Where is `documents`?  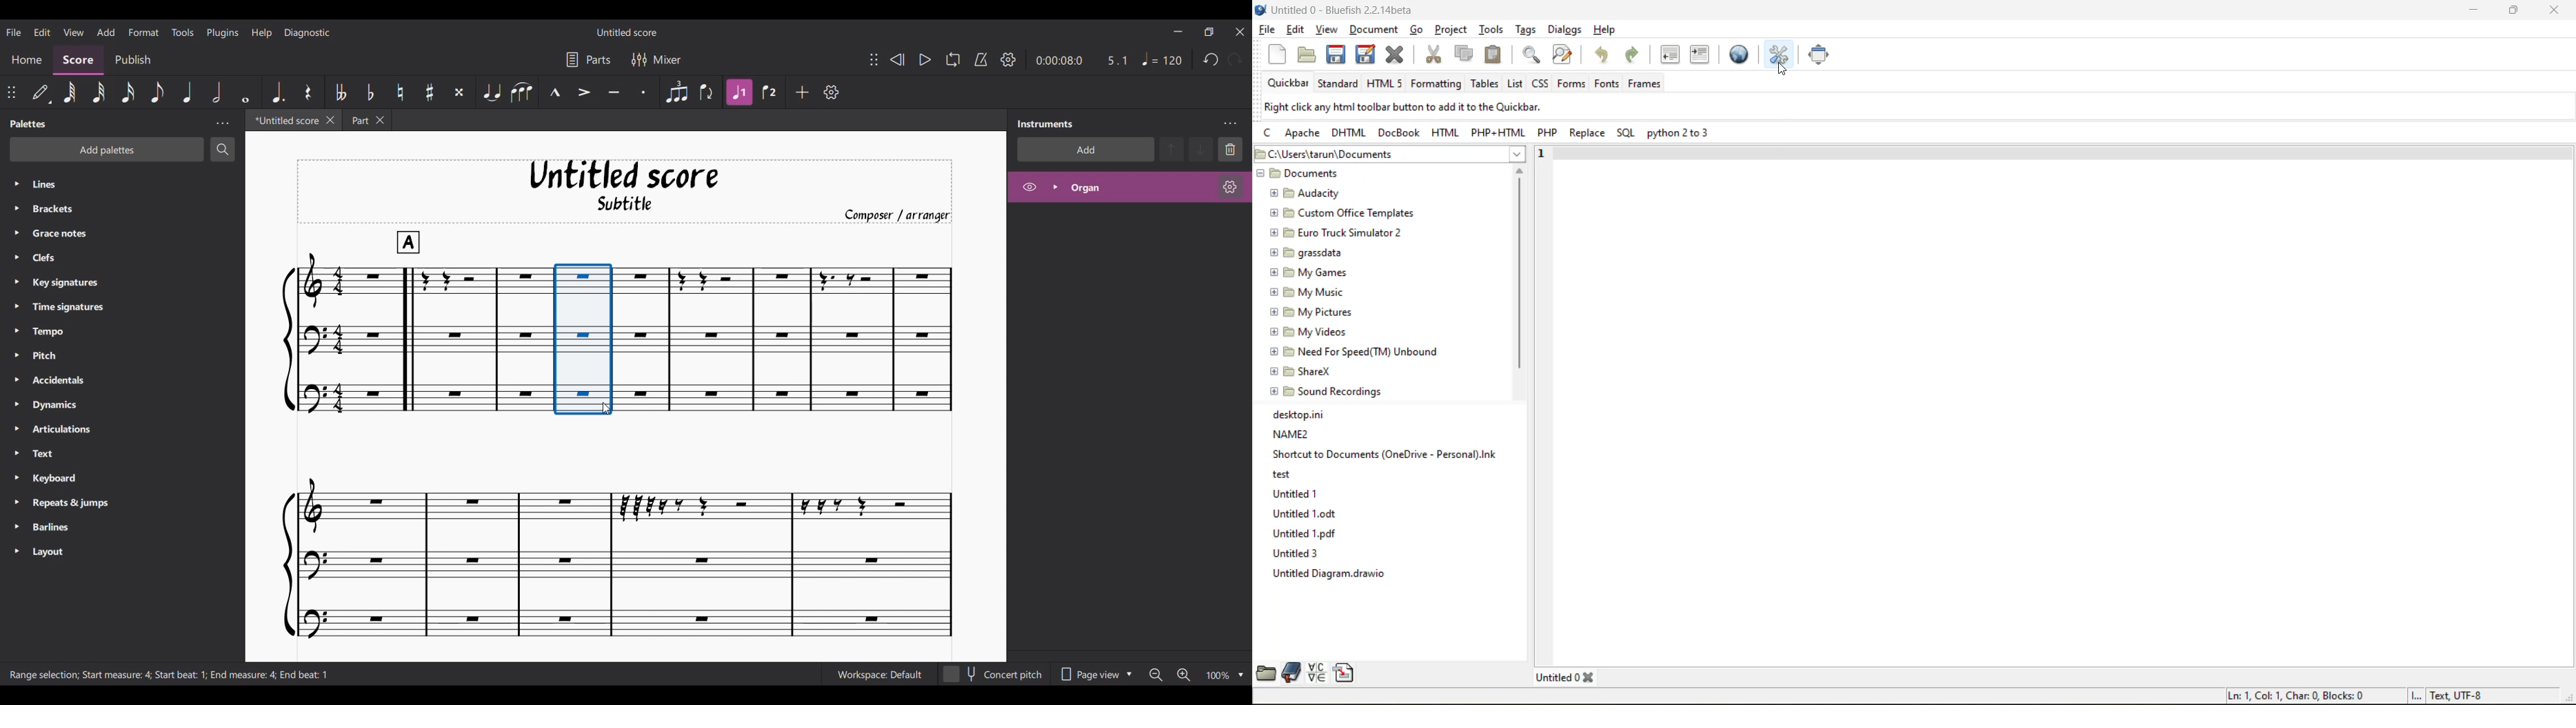
documents is located at coordinates (1338, 175).